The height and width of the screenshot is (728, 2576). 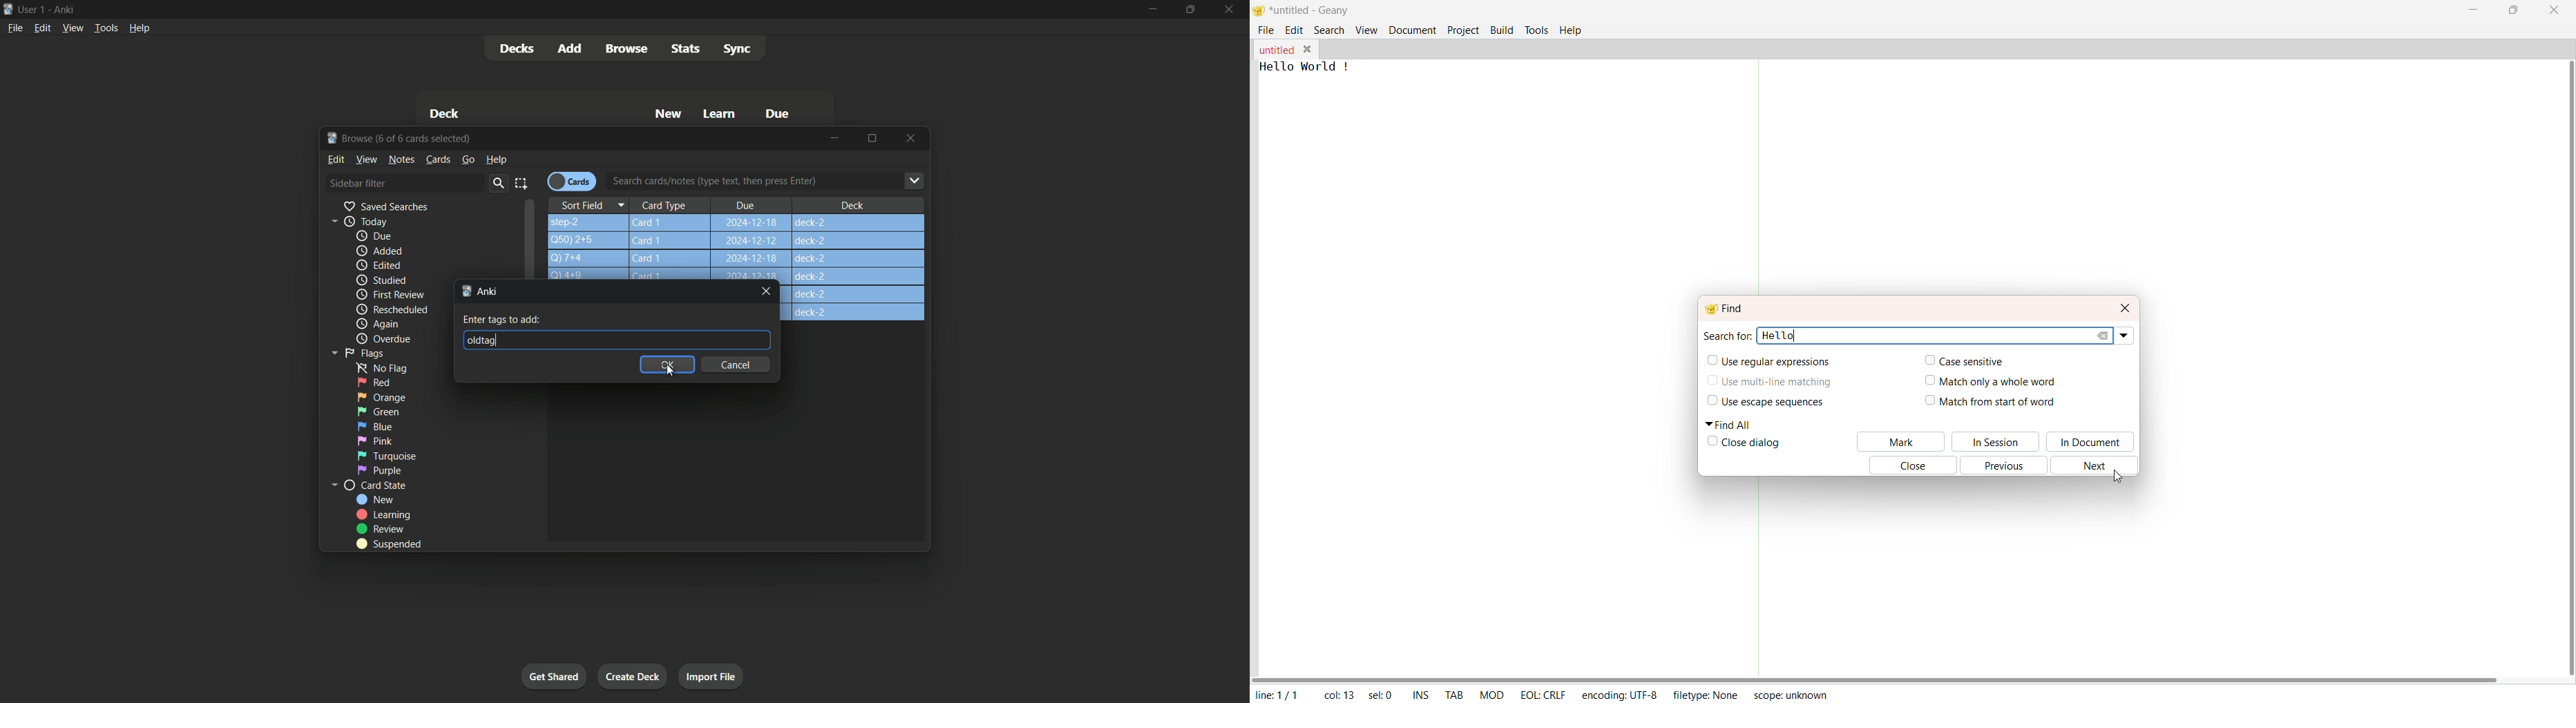 What do you see at coordinates (337, 159) in the screenshot?
I see `Edit` at bounding box center [337, 159].